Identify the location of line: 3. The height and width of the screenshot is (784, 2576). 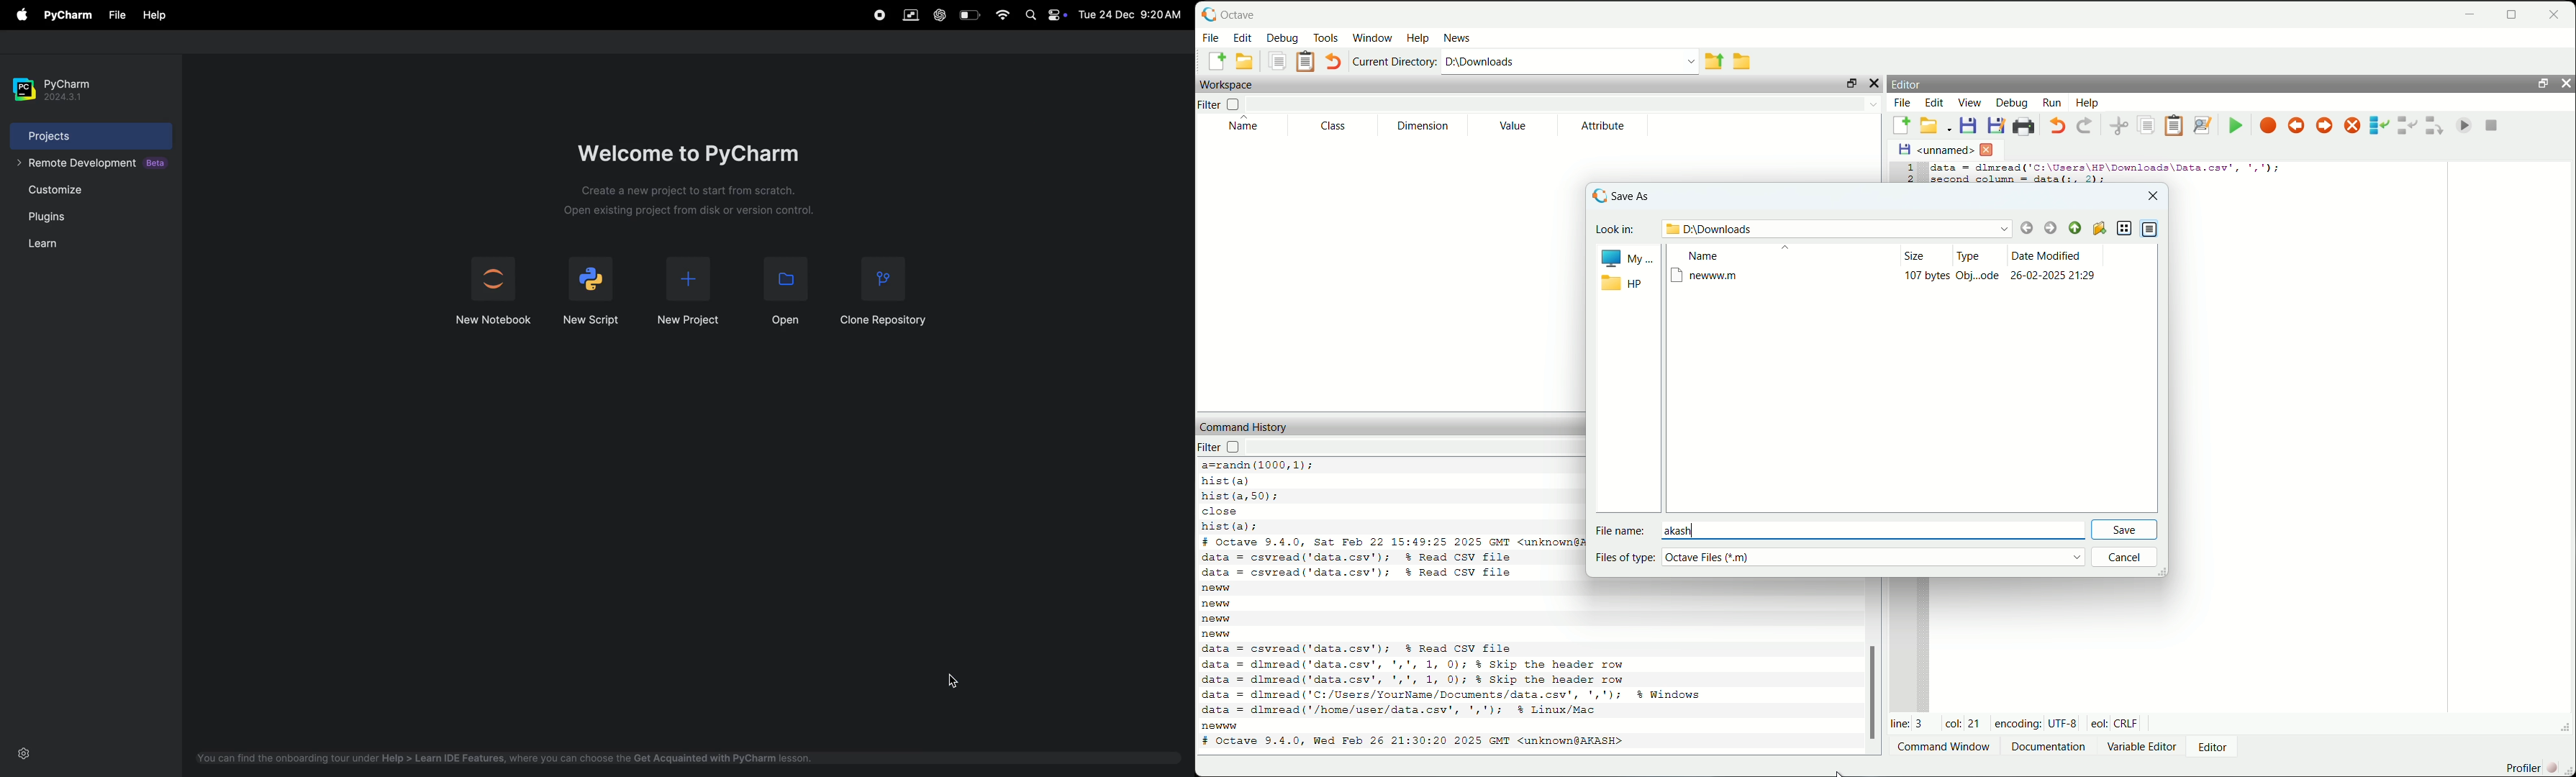
(1904, 722).